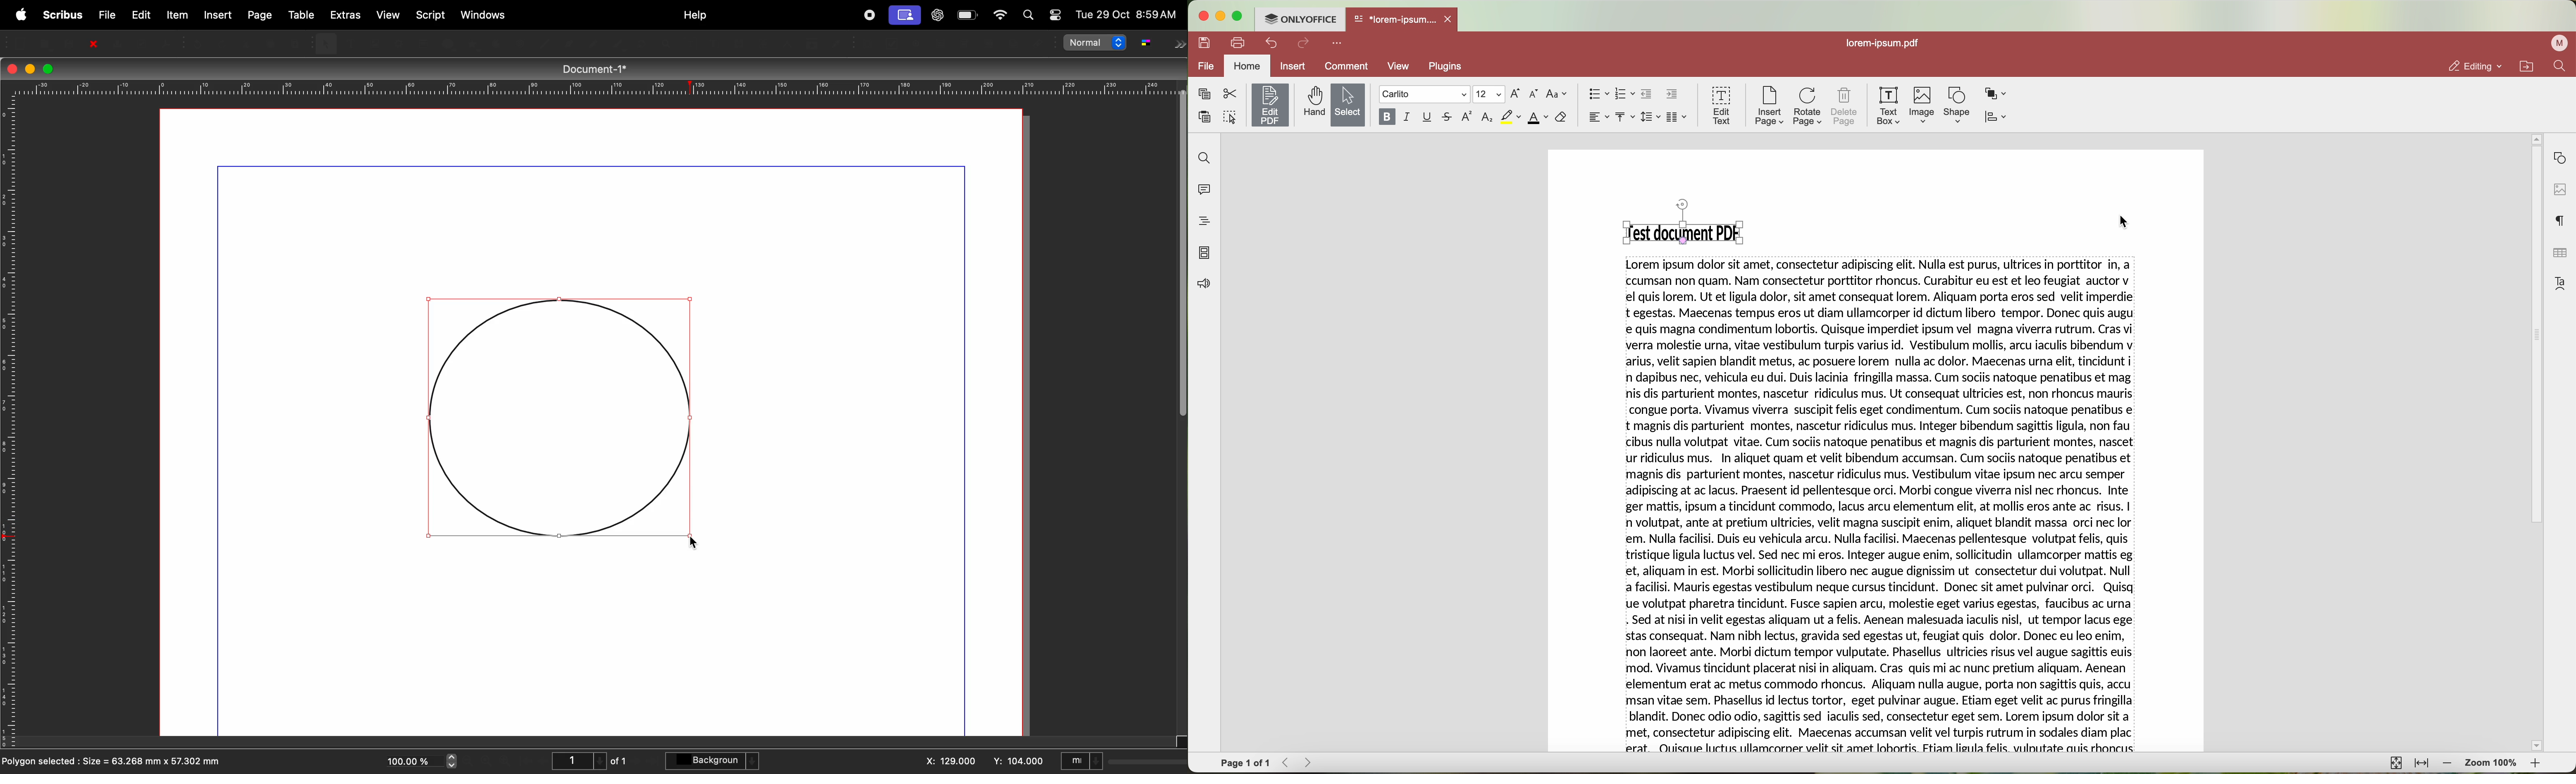 This screenshot has height=784, width=2576. What do you see at coordinates (1487, 118) in the screenshot?
I see `subscript` at bounding box center [1487, 118].